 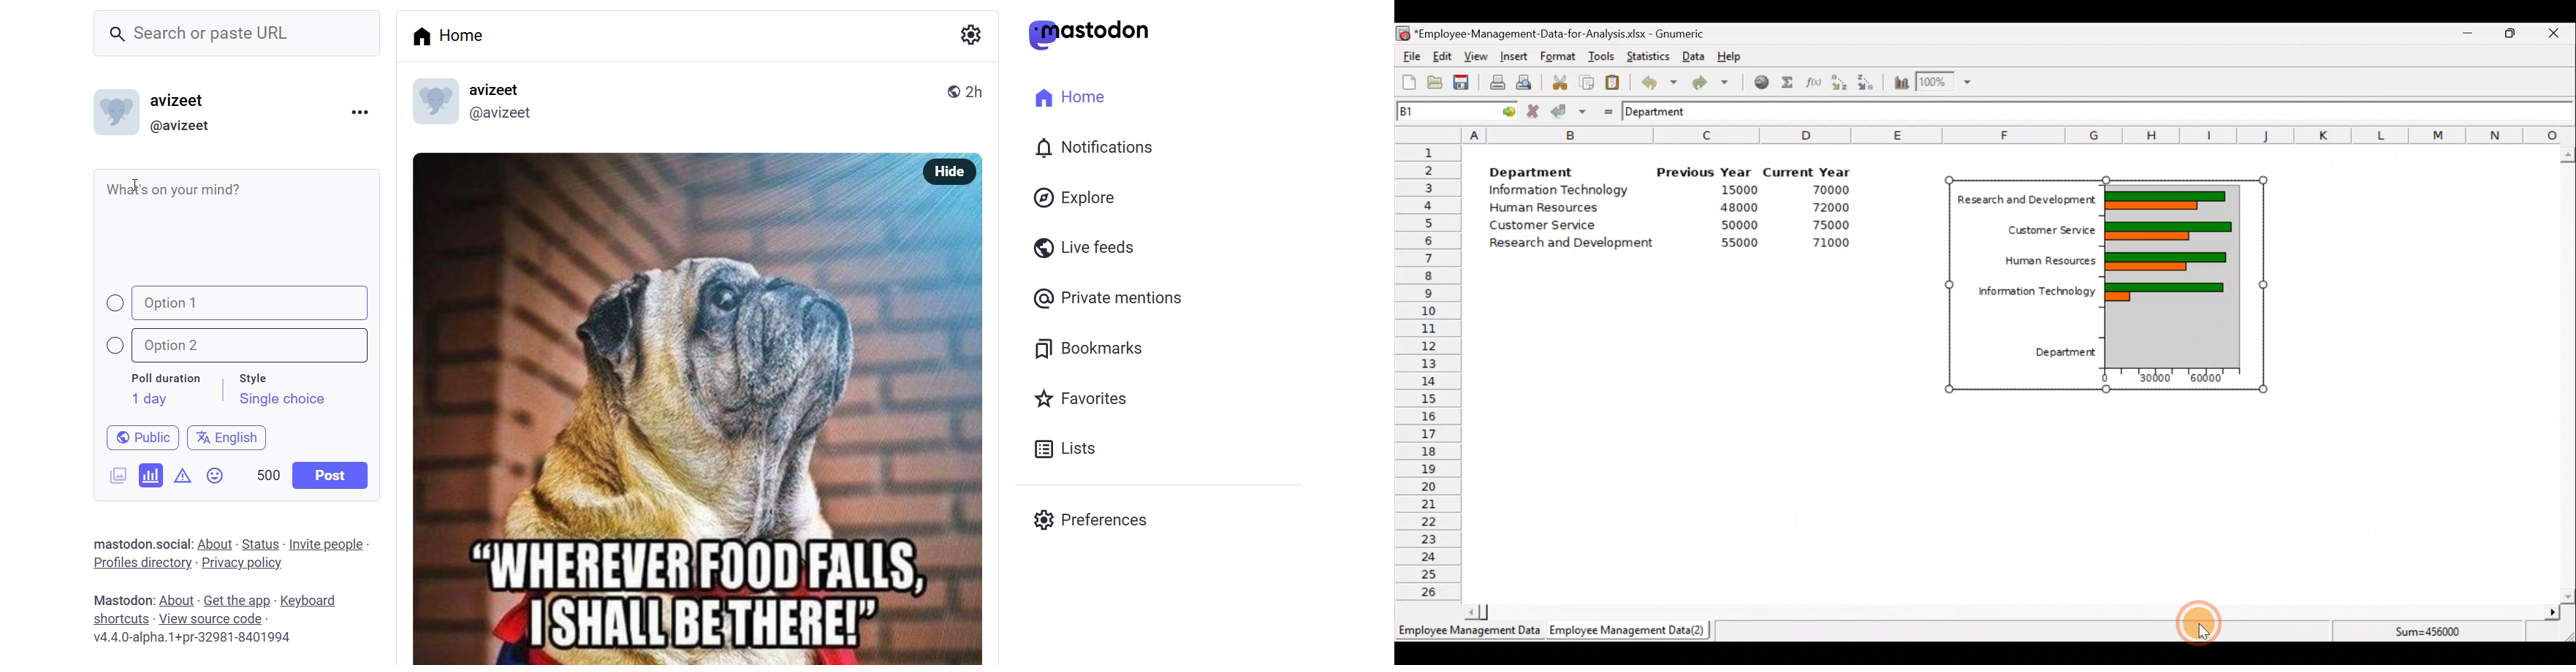 What do you see at coordinates (1737, 55) in the screenshot?
I see `Help` at bounding box center [1737, 55].